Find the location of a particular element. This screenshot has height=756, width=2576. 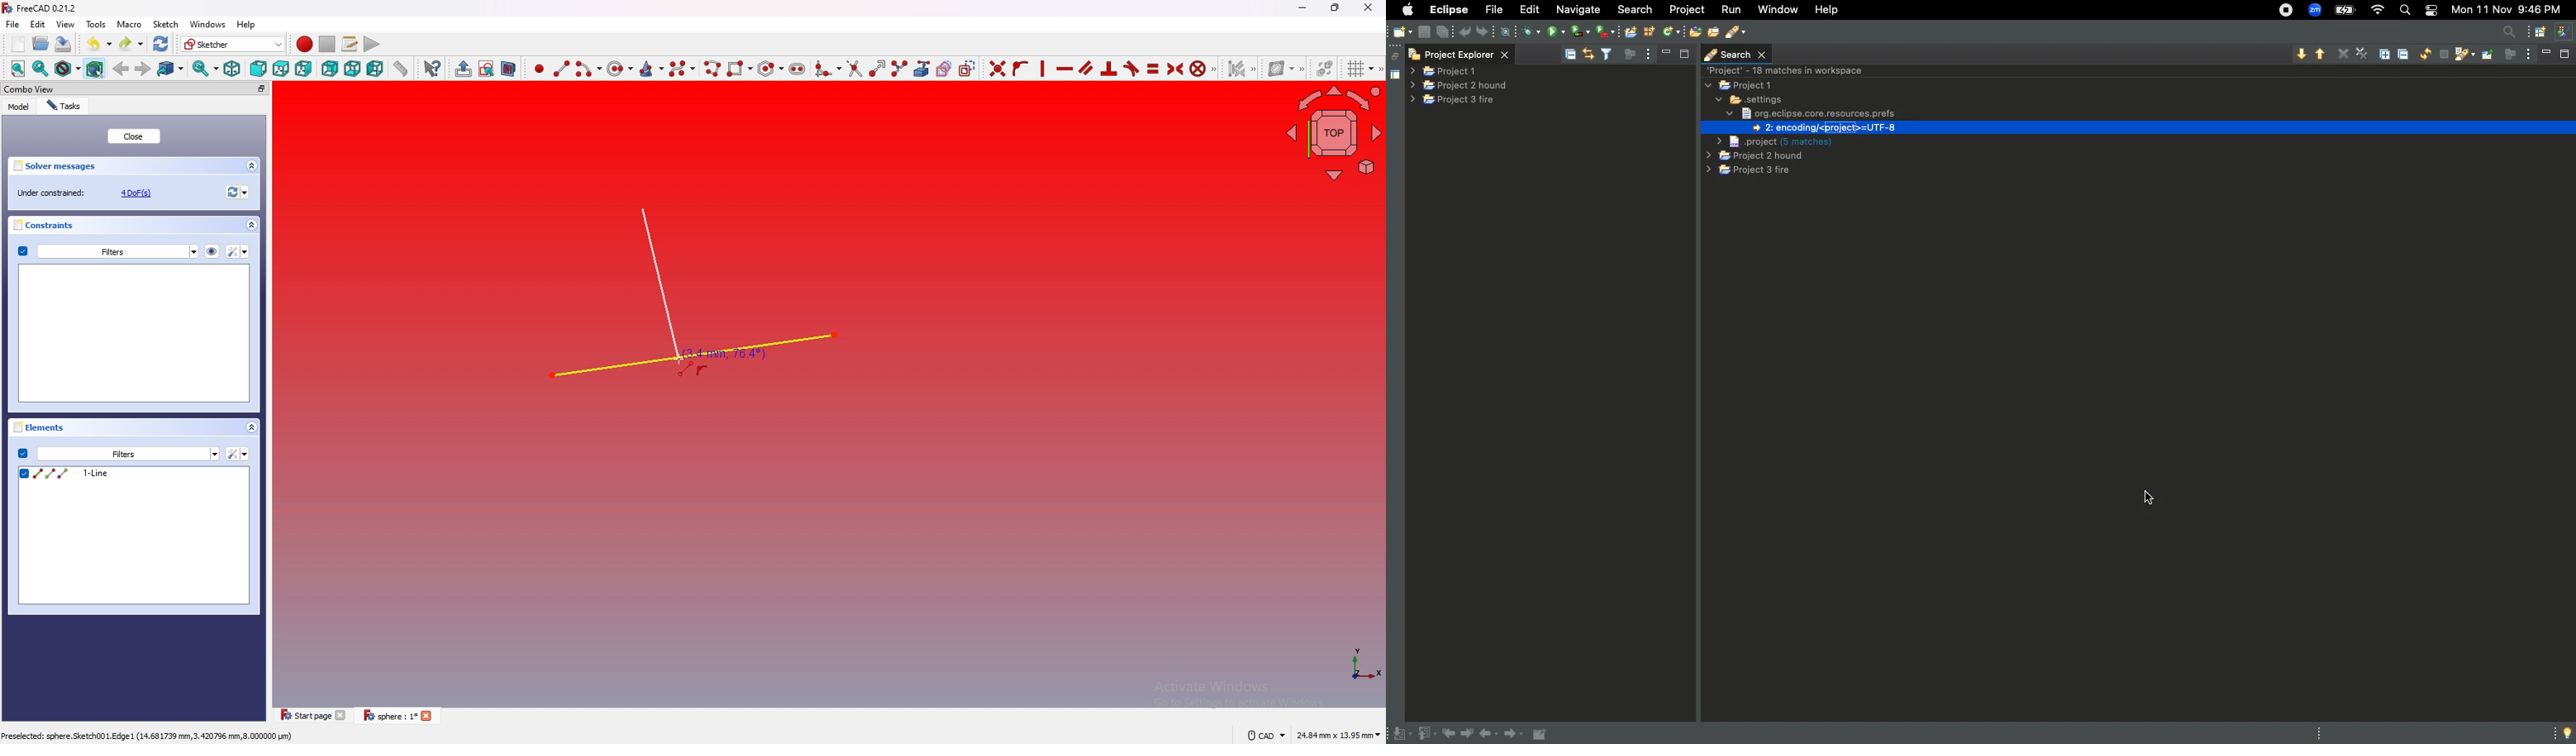

Back is located at coordinates (121, 67).